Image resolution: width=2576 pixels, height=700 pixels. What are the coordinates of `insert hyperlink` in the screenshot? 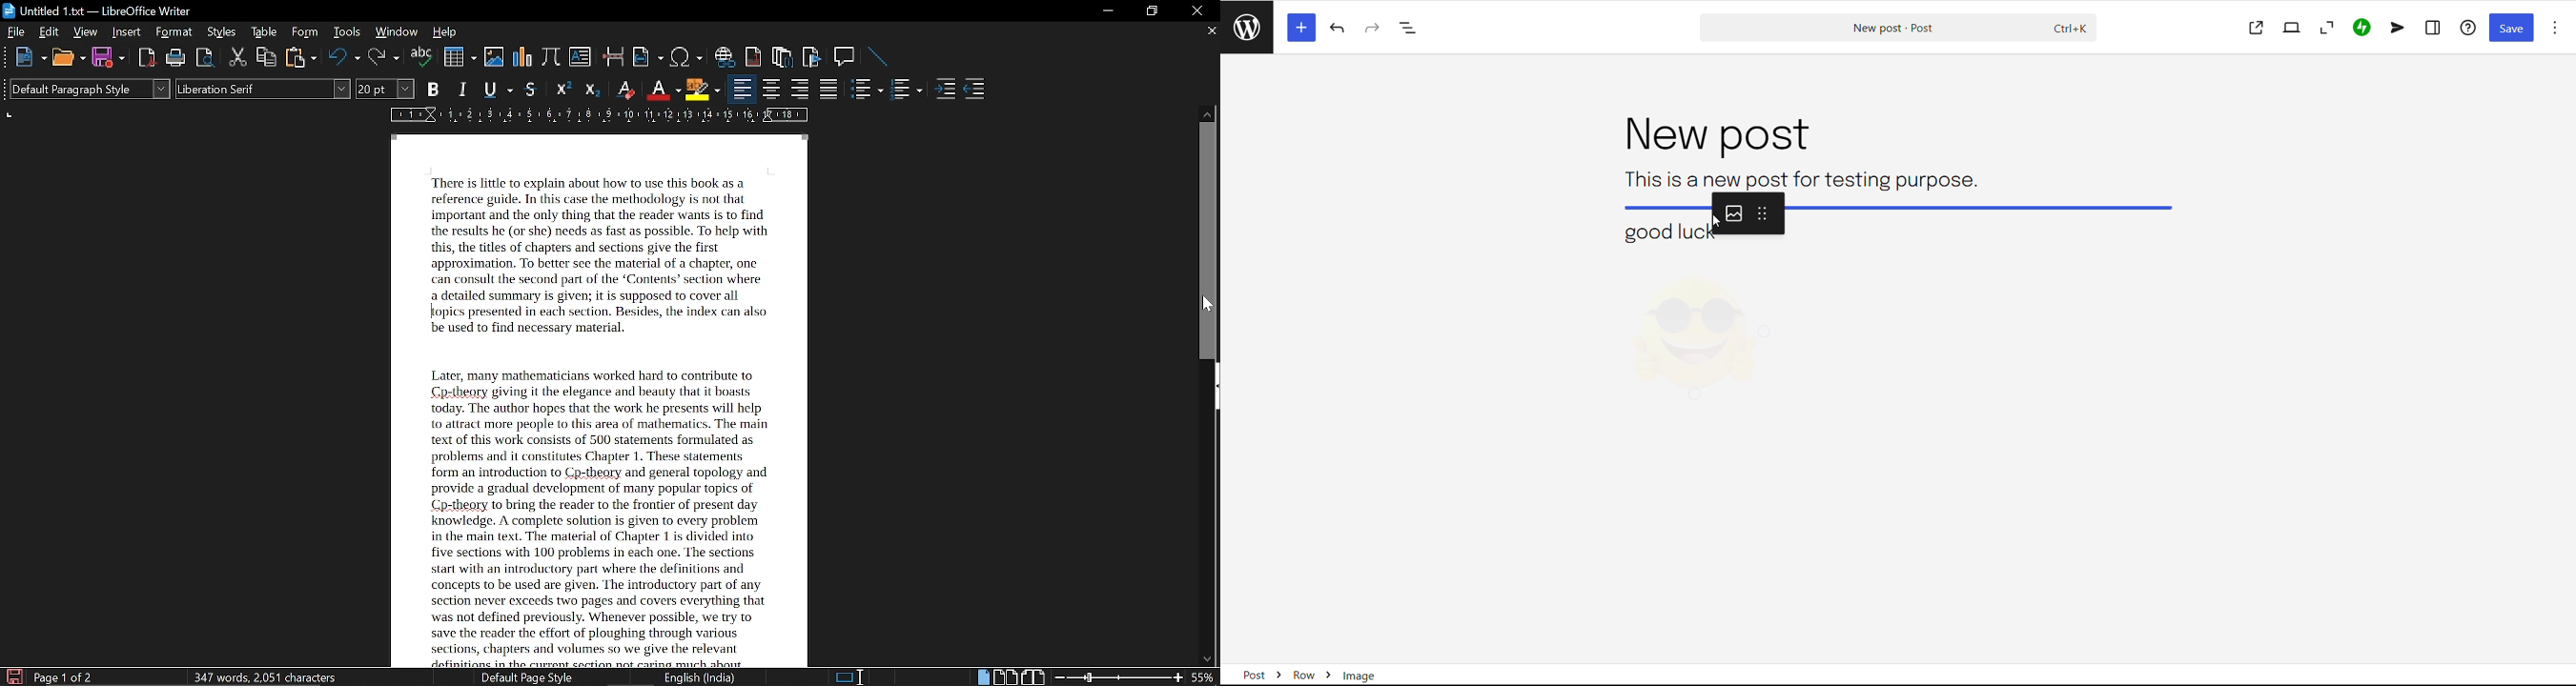 It's located at (726, 58).